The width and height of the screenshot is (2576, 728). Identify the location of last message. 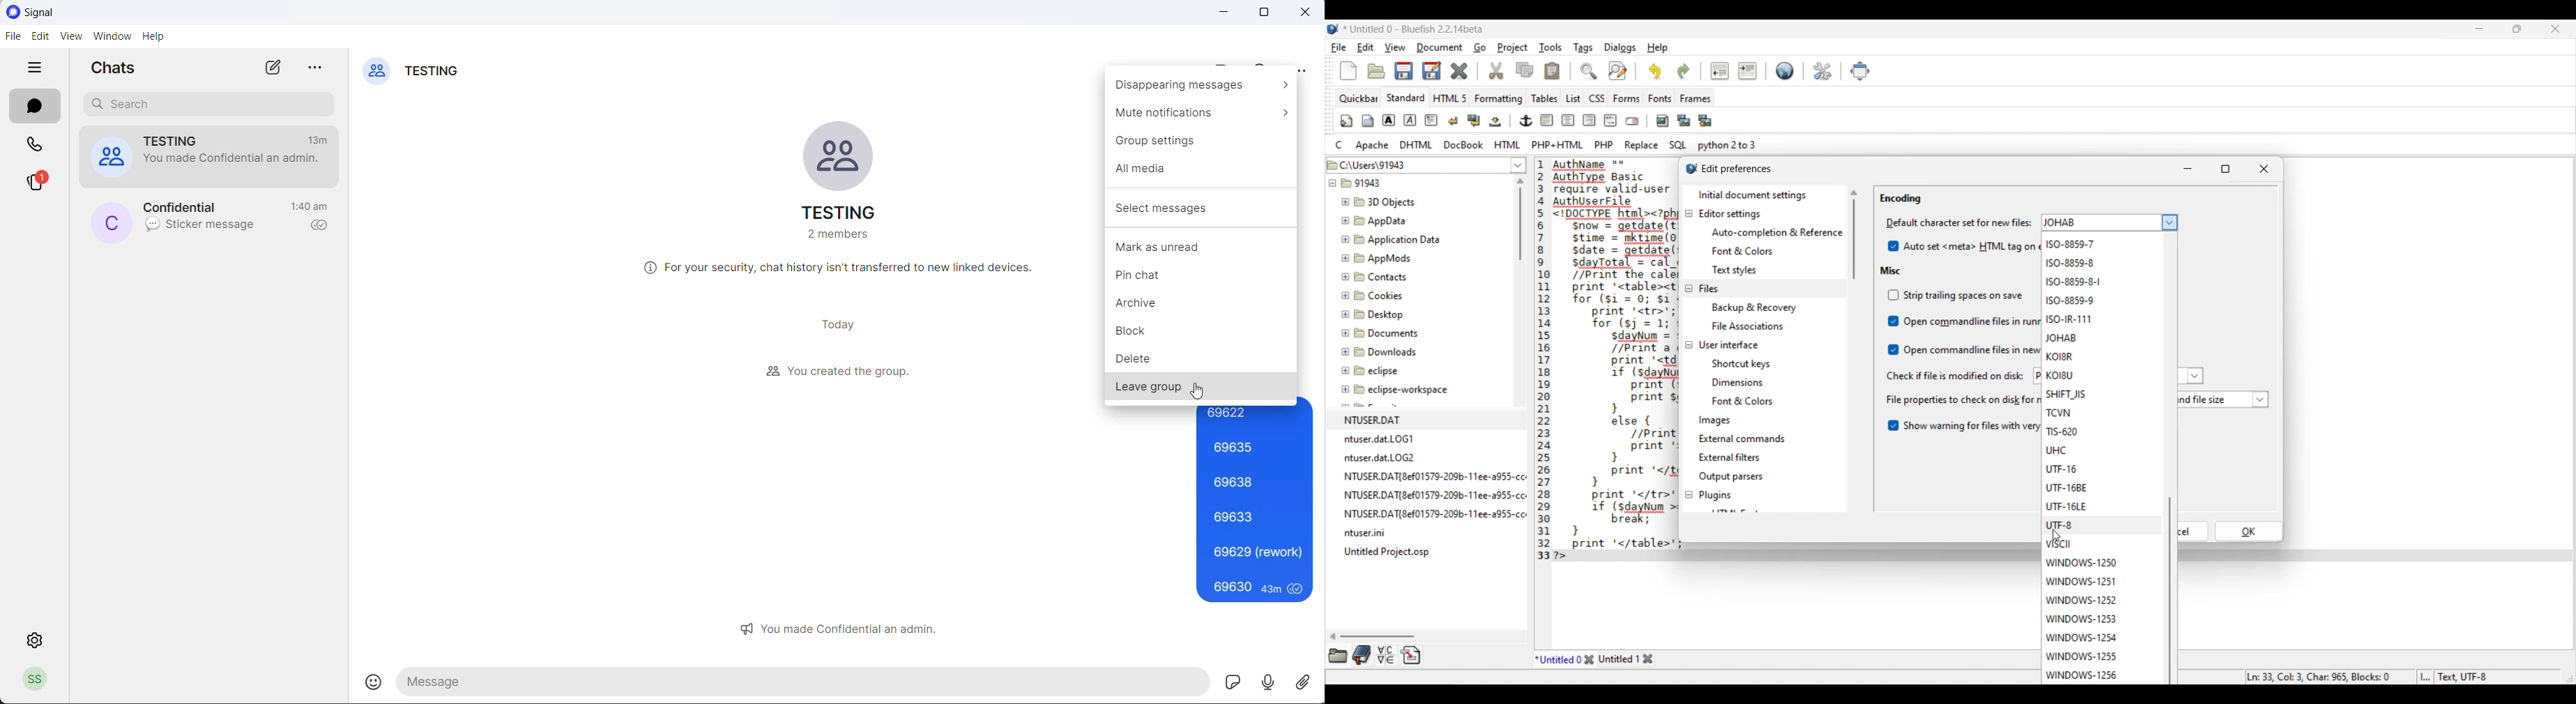
(202, 228).